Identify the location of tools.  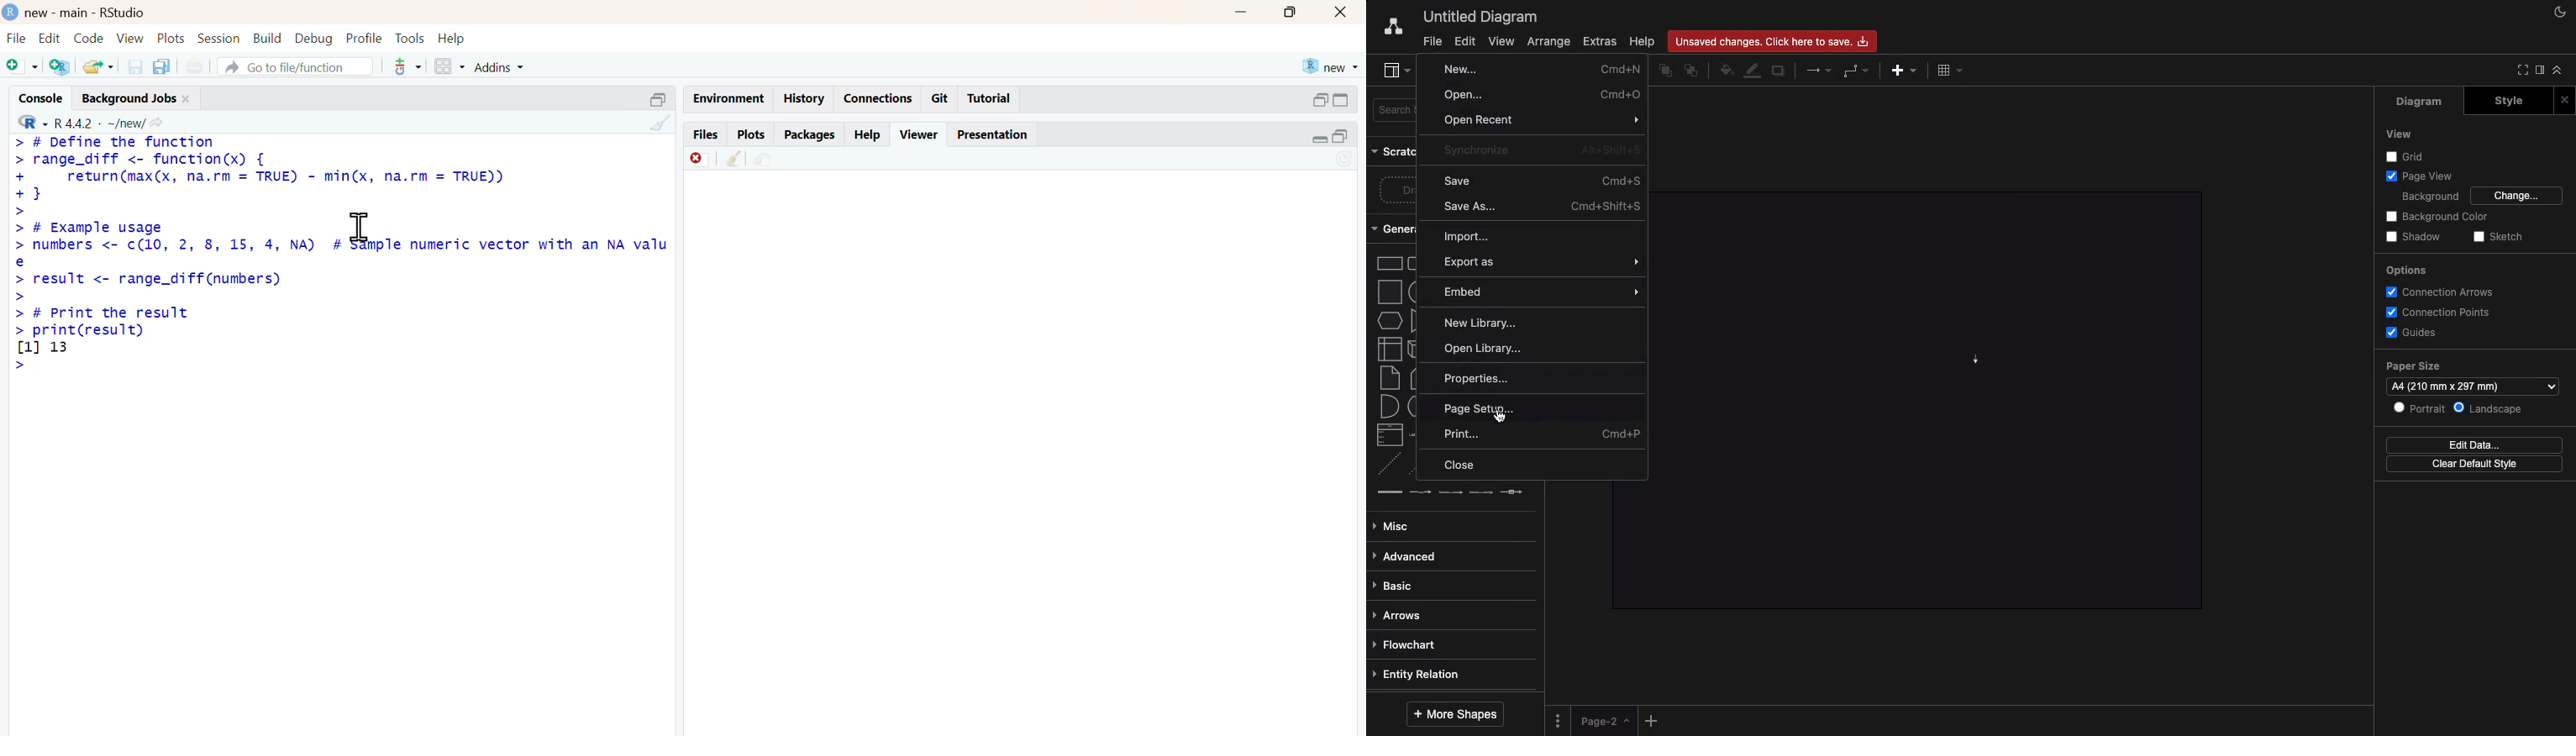
(411, 38).